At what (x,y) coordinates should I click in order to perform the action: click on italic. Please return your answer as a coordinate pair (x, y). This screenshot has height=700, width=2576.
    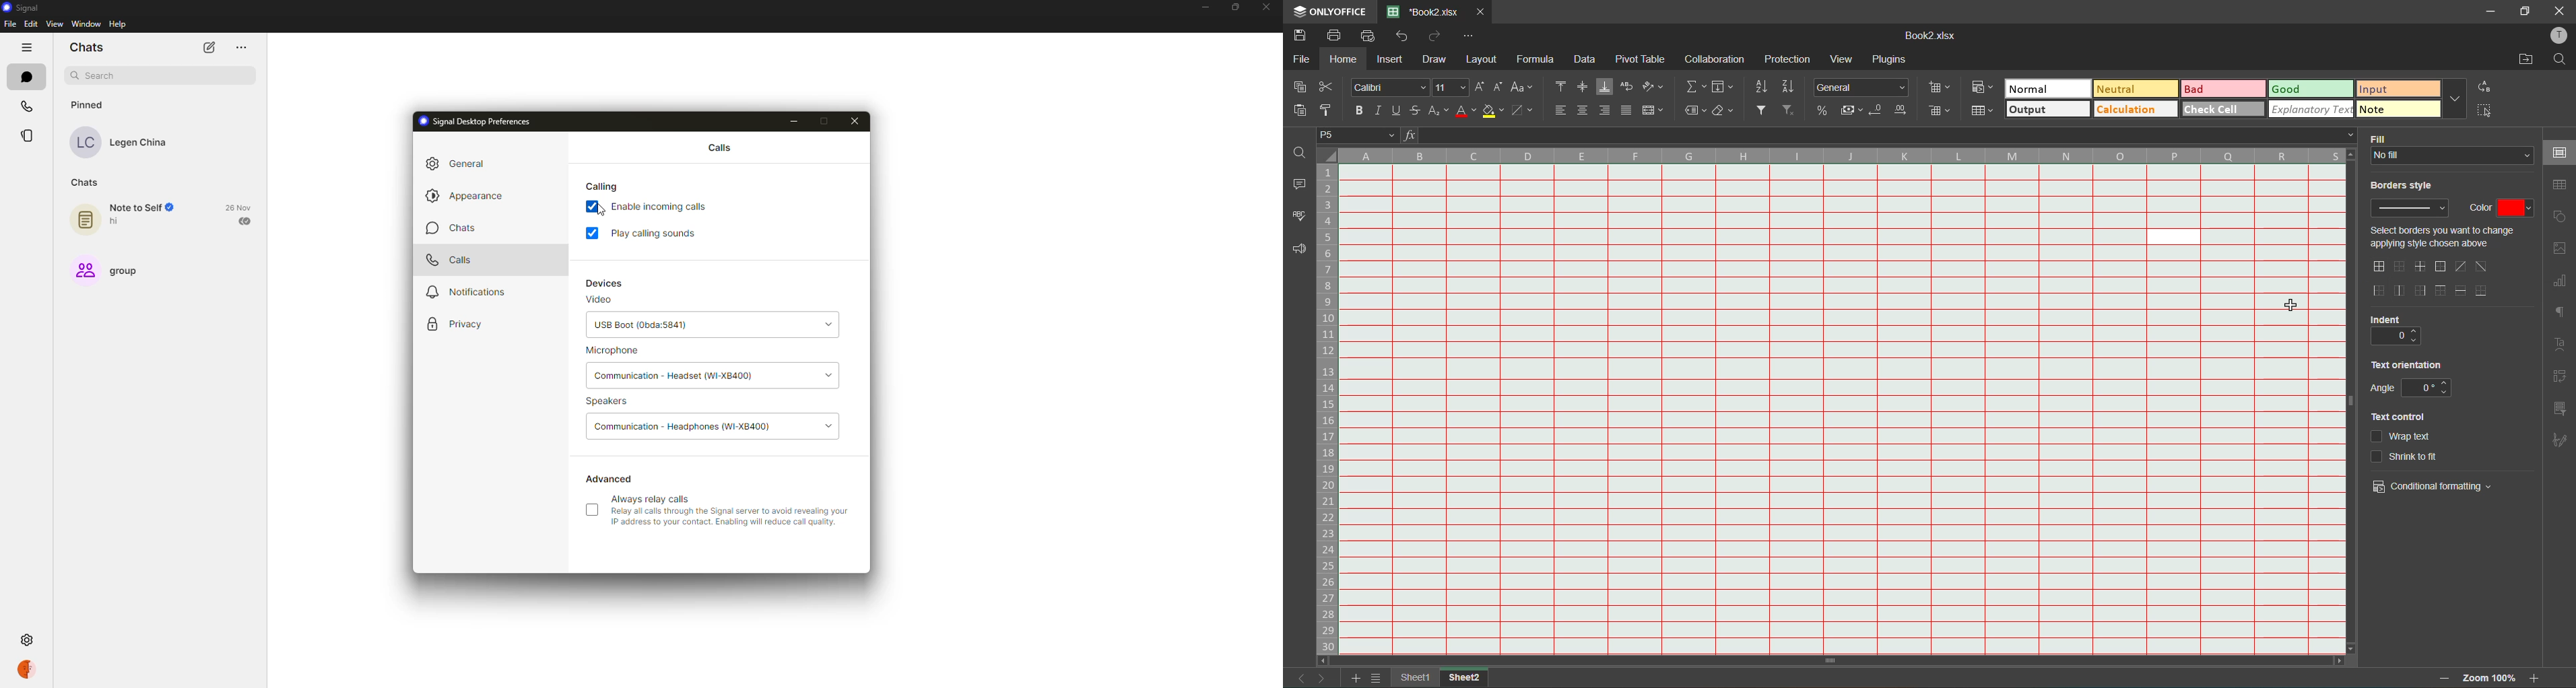
    Looking at the image, I should click on (1377, 110).